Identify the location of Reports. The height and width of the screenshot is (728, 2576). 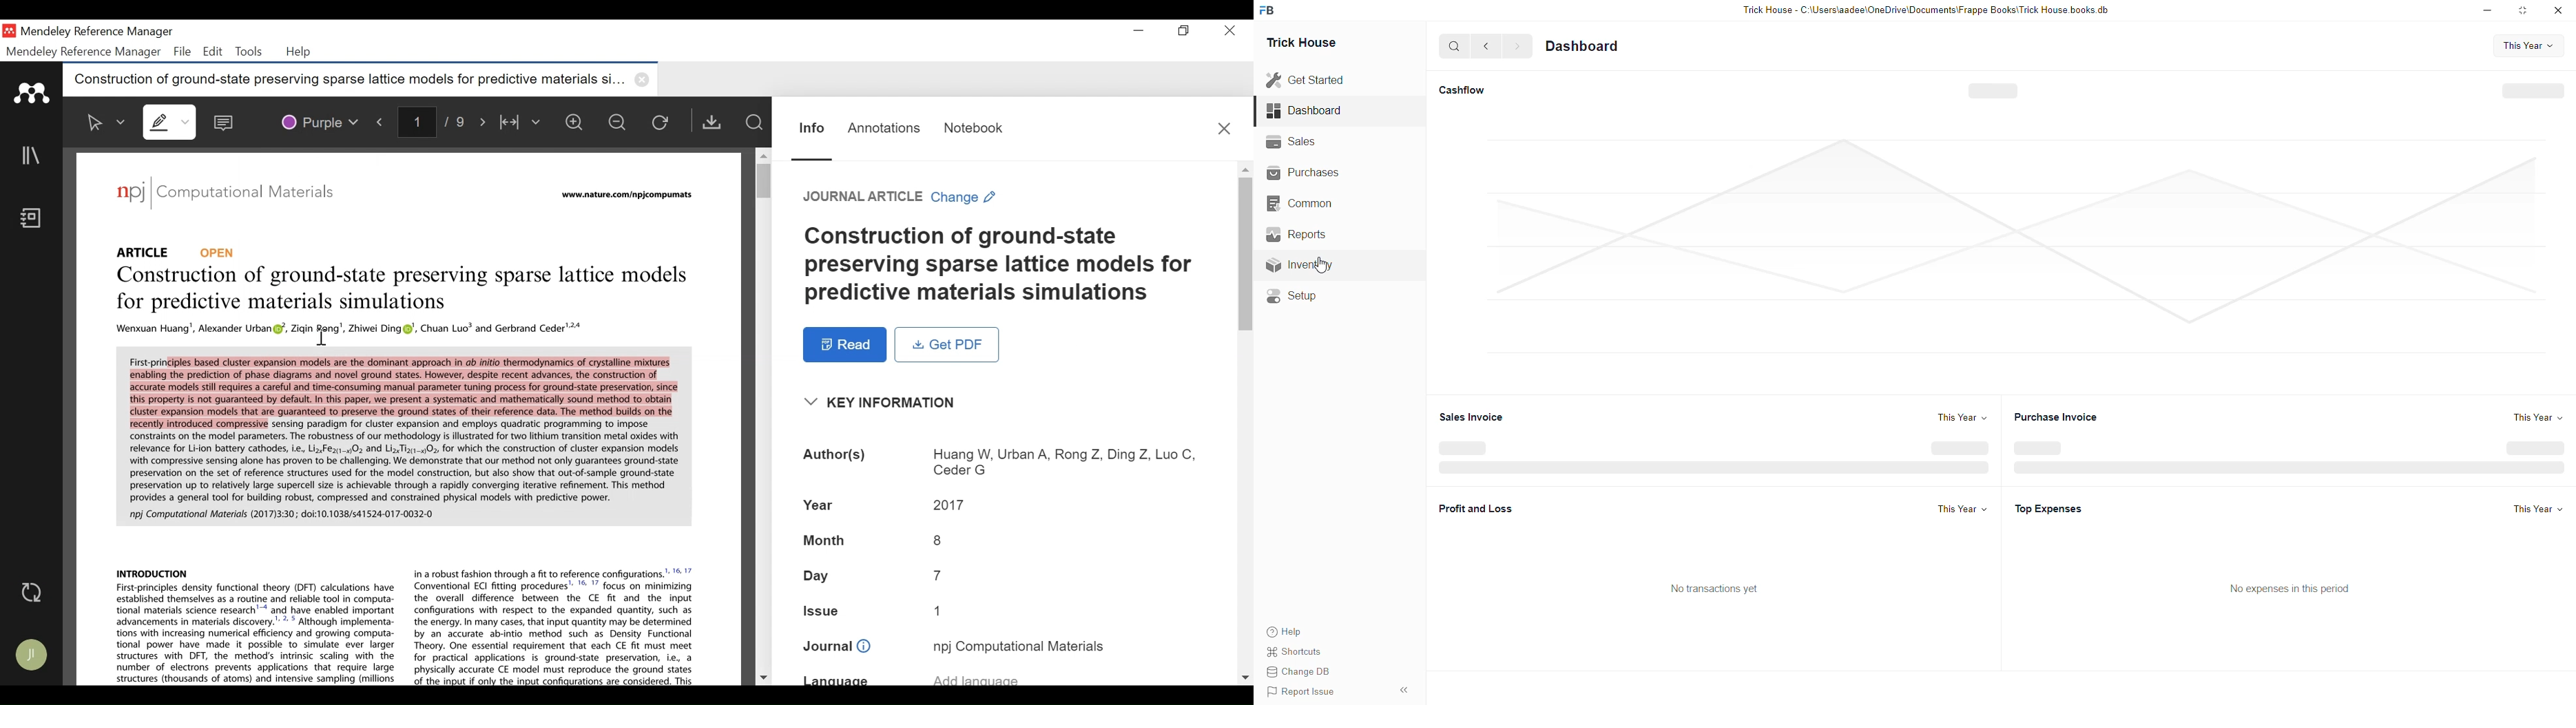
(1298, 239).